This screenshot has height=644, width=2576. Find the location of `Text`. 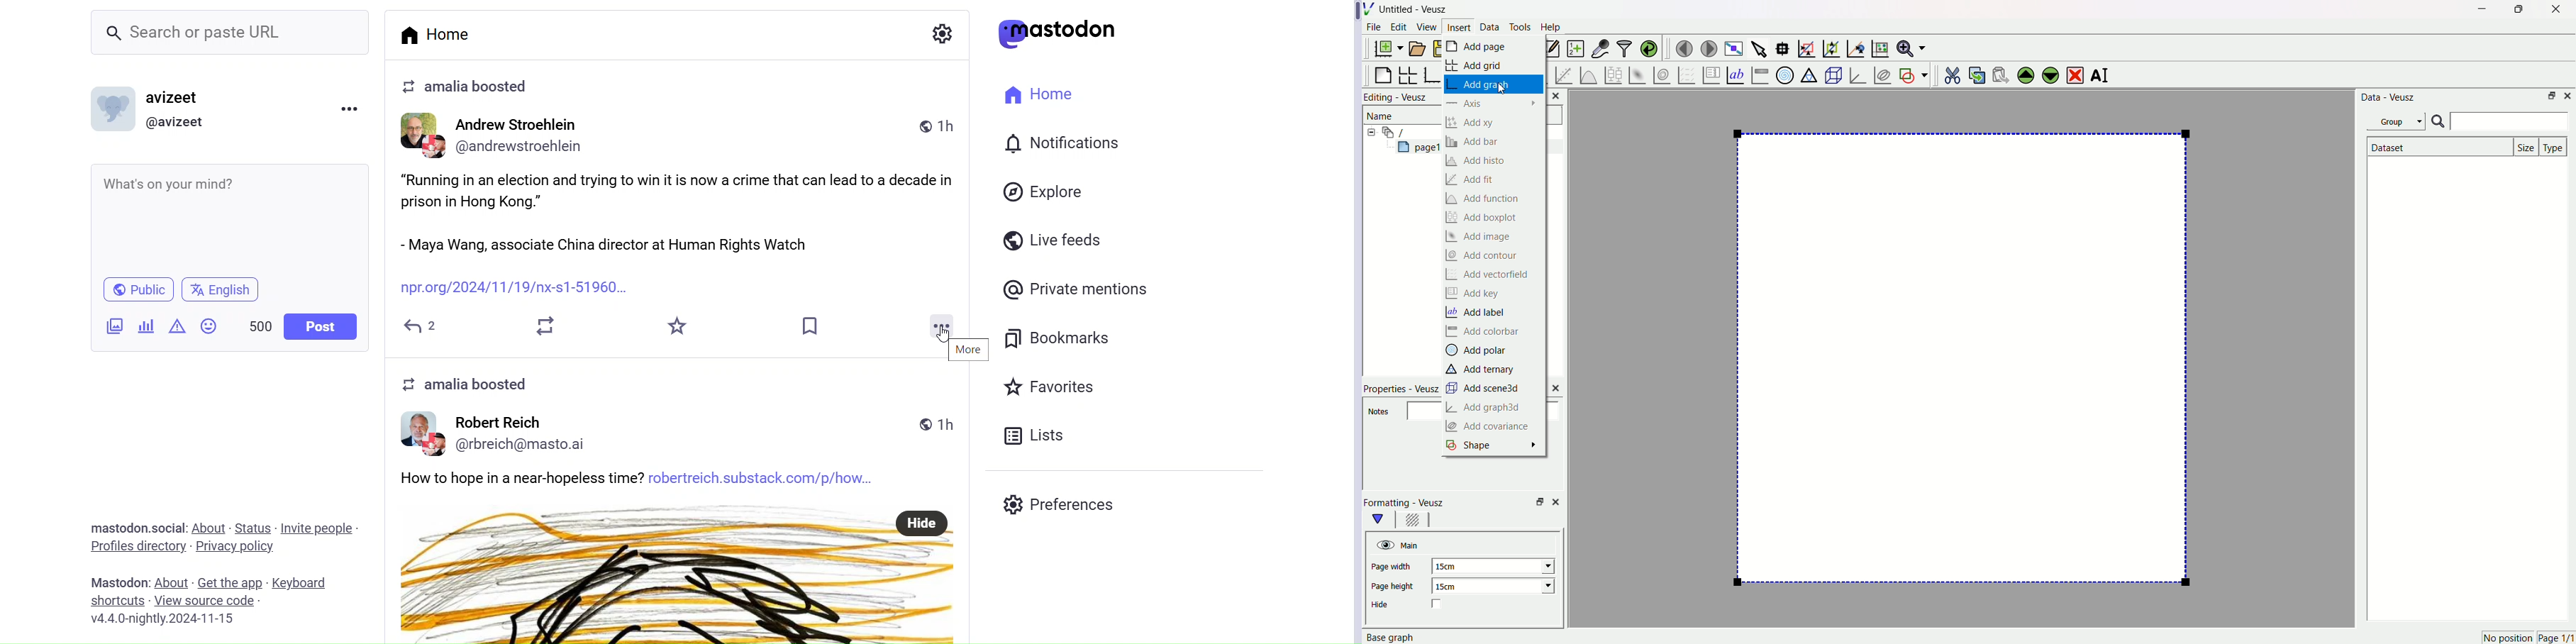

Text is located at coordinates (472, 384).